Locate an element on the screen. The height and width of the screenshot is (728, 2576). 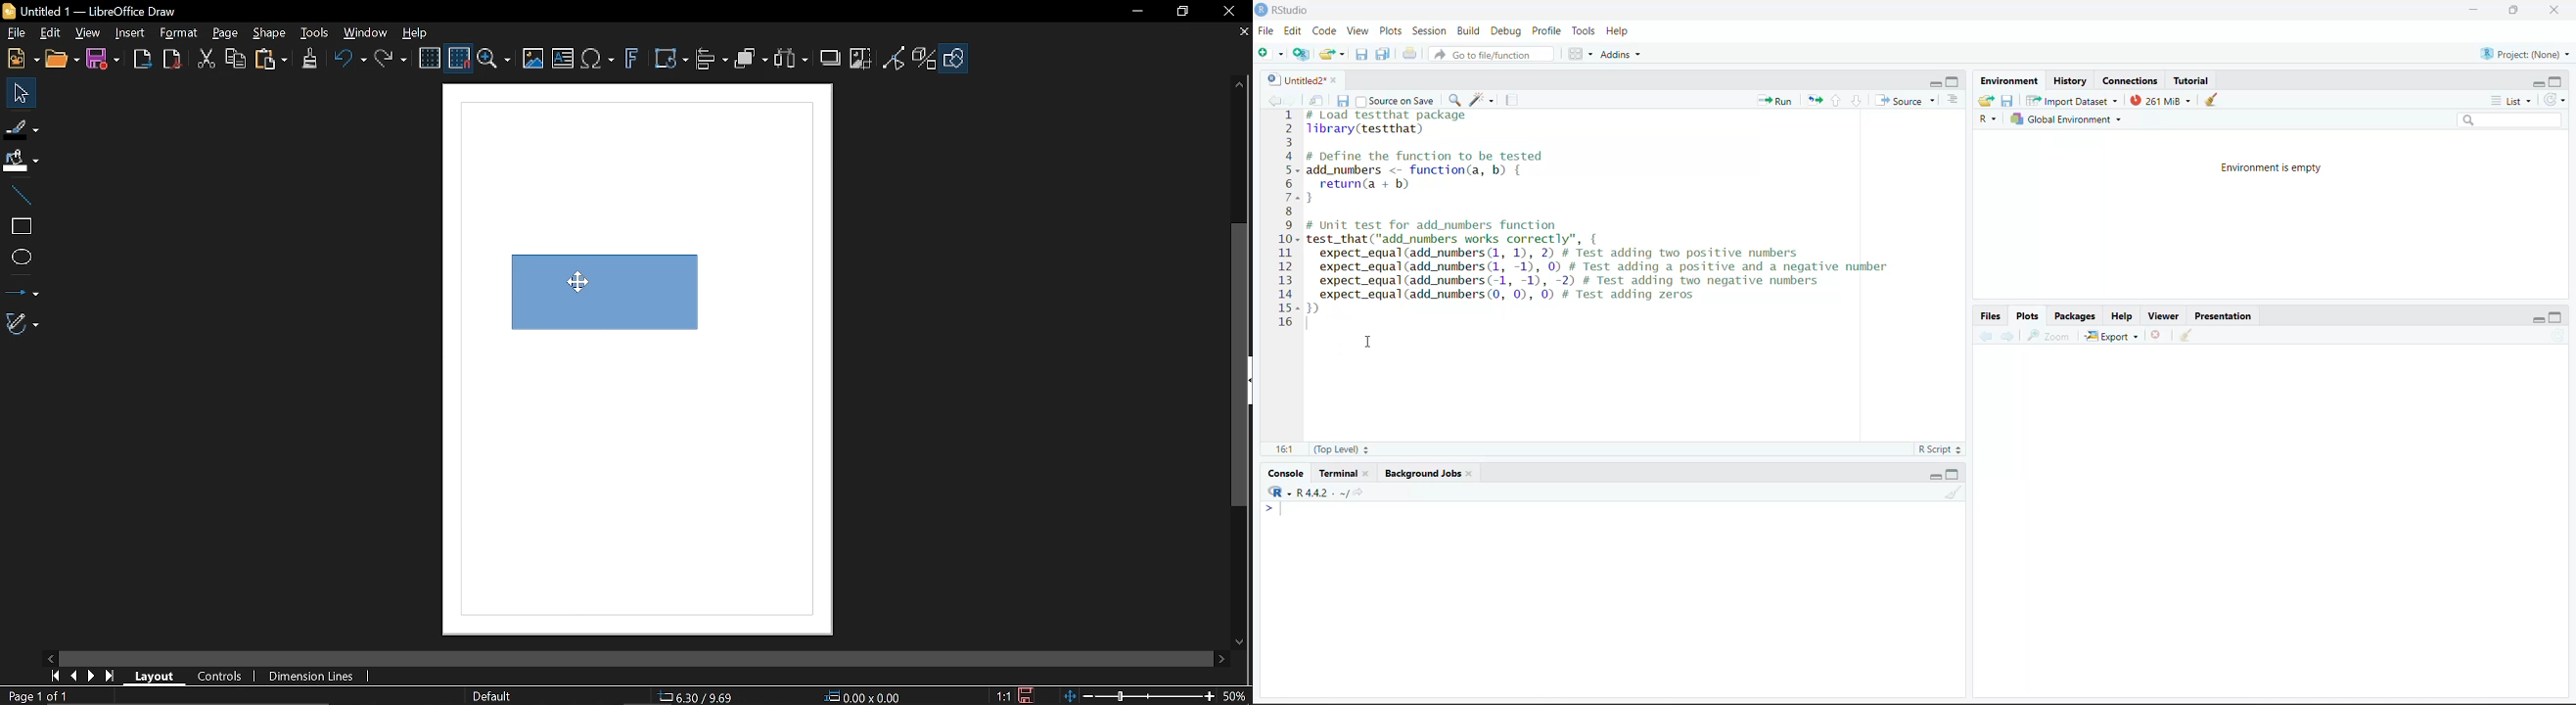
close is located at coordinates (2555, 10).